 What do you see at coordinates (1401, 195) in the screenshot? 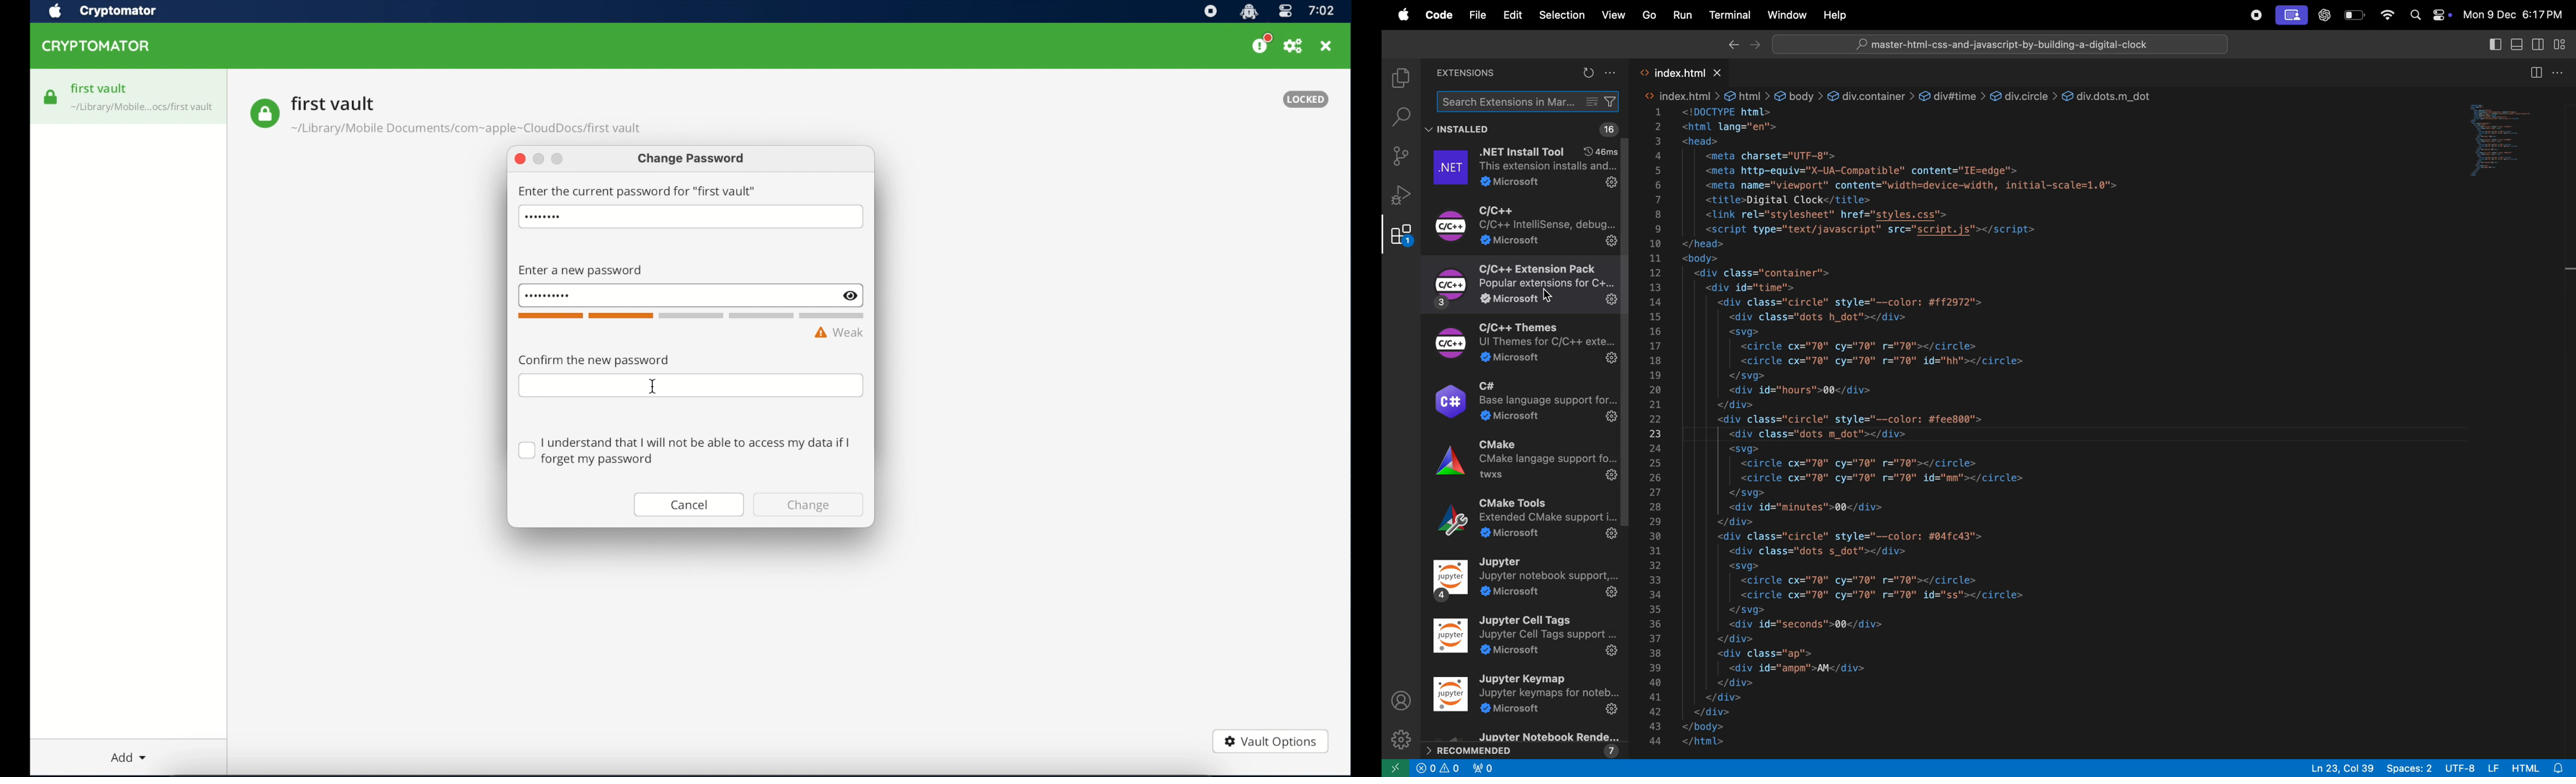
I see `debug` at bounding box center [1401, 195].